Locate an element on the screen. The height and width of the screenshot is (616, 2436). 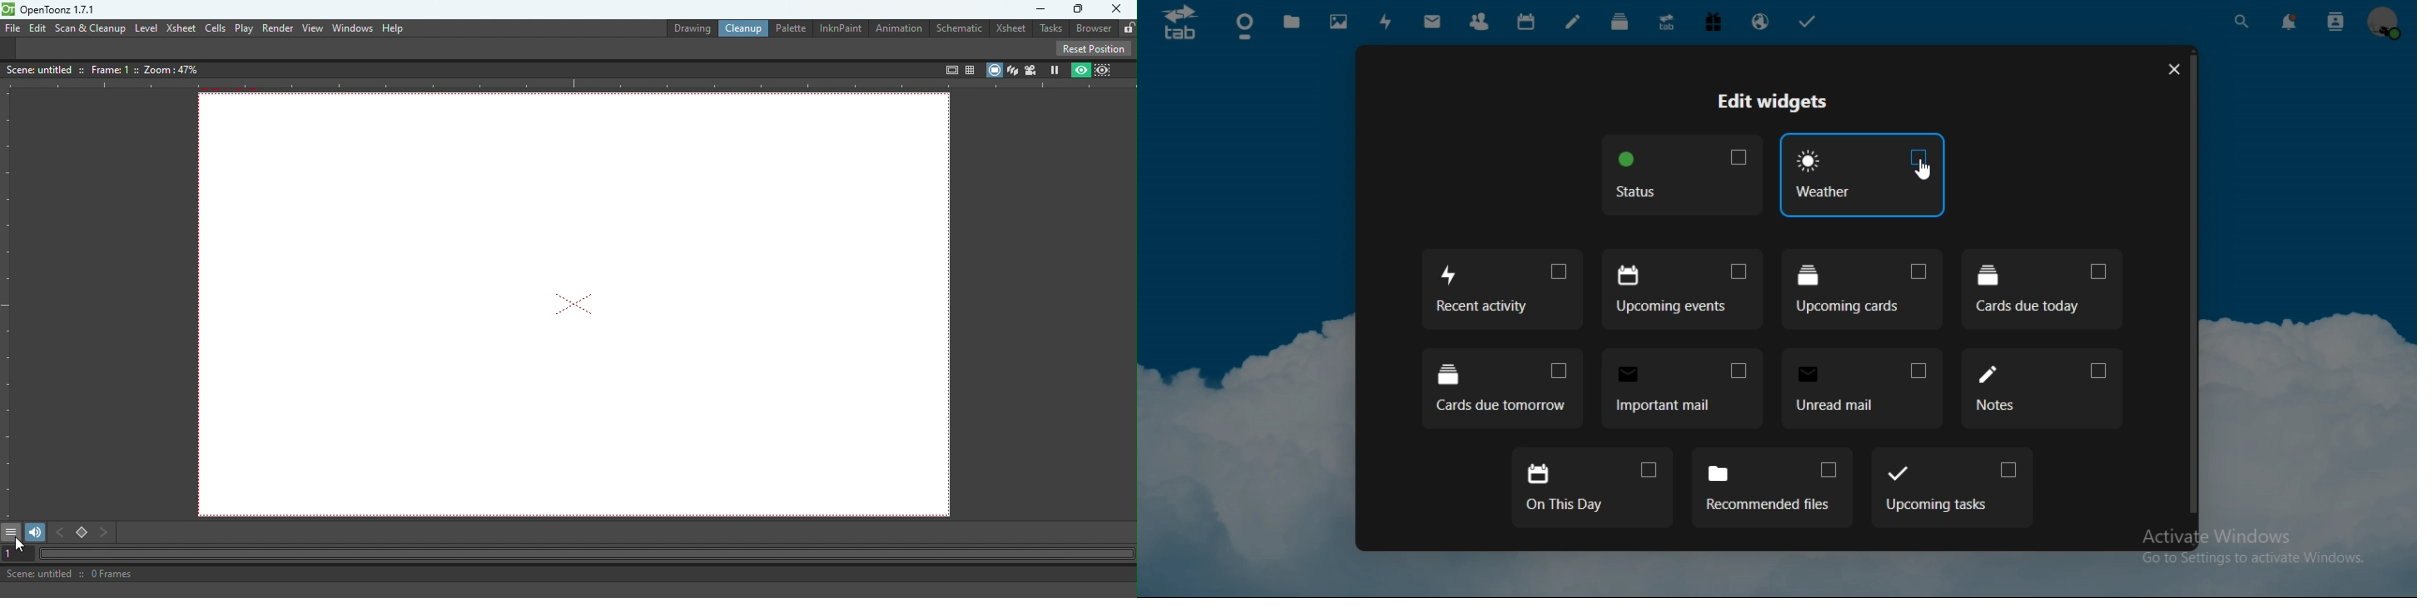
upcoming cards is located at coordinates (1862, 288).